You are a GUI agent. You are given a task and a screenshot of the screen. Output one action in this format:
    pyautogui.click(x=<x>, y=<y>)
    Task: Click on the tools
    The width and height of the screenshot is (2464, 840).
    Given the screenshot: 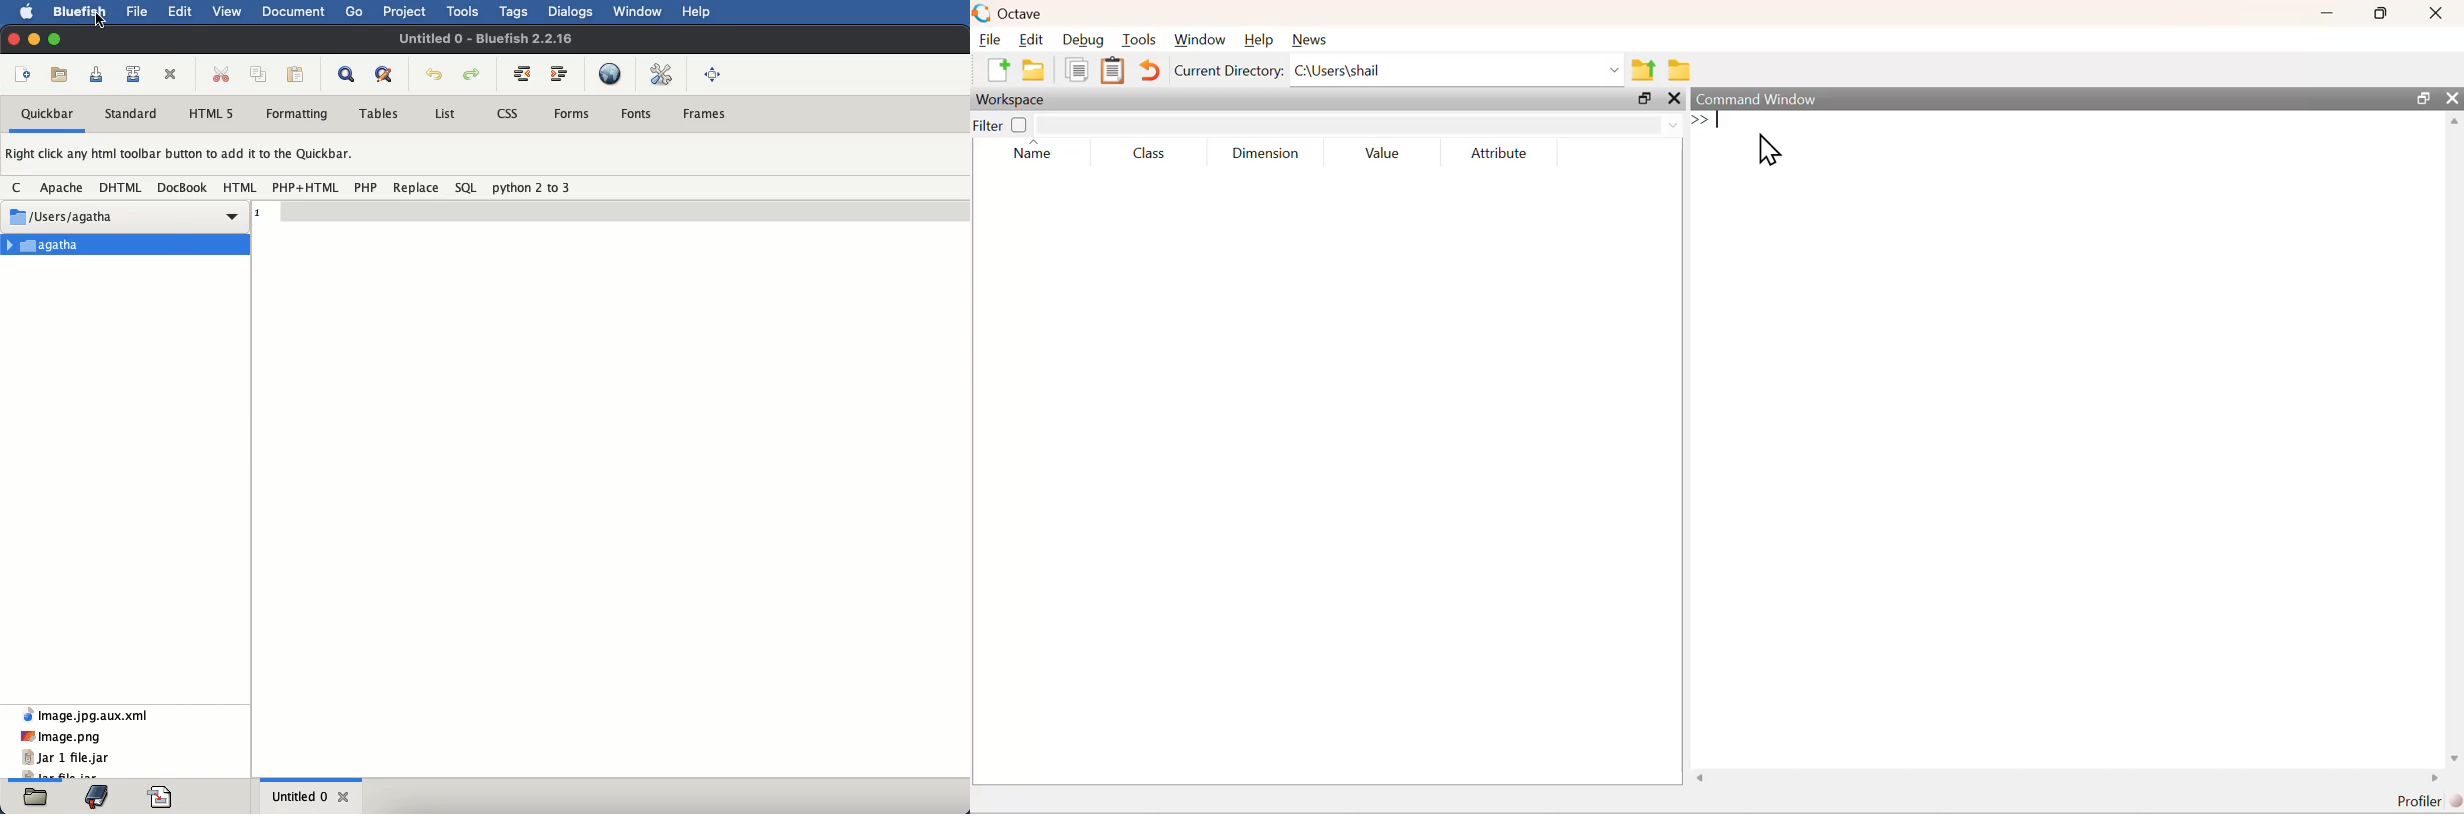 What is the action you would take?
    pyautogui.click(x=464, y=12)
    